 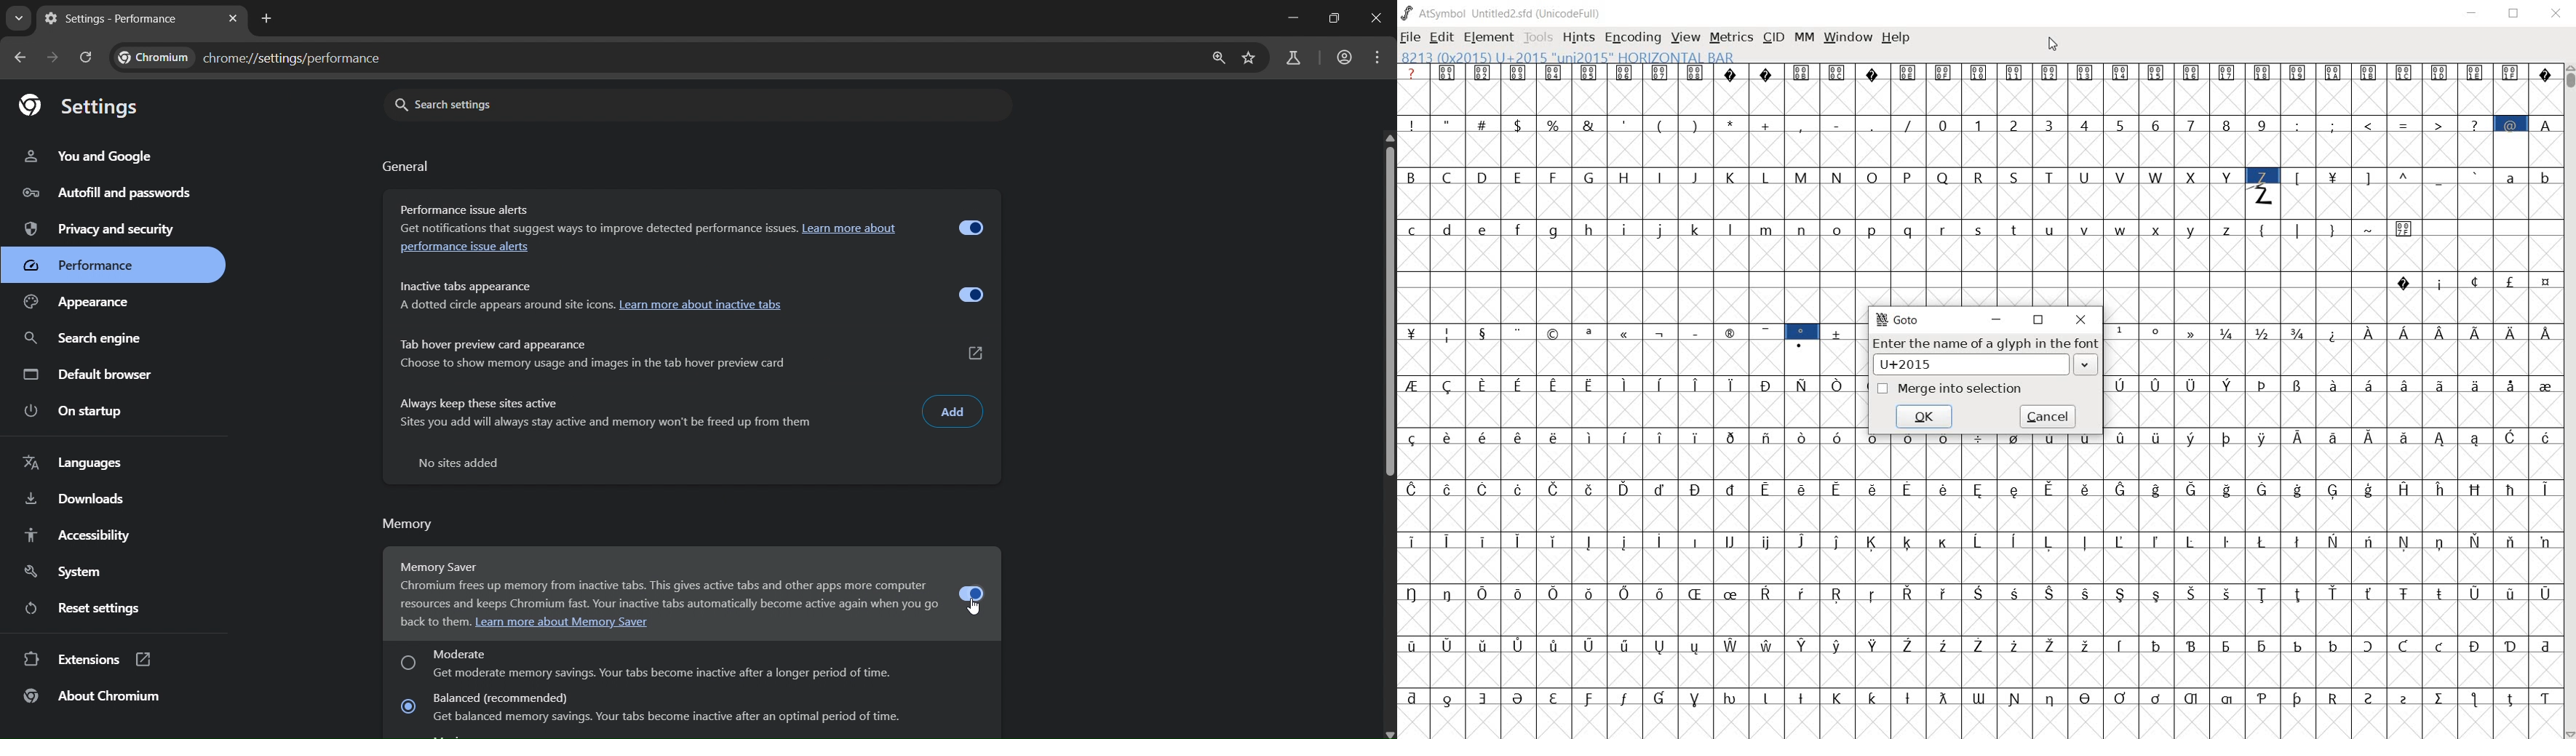 What do you see at coordinates (1215, 60) in the screenshot?
I see `zoom` at bounding box center [1215, 60].